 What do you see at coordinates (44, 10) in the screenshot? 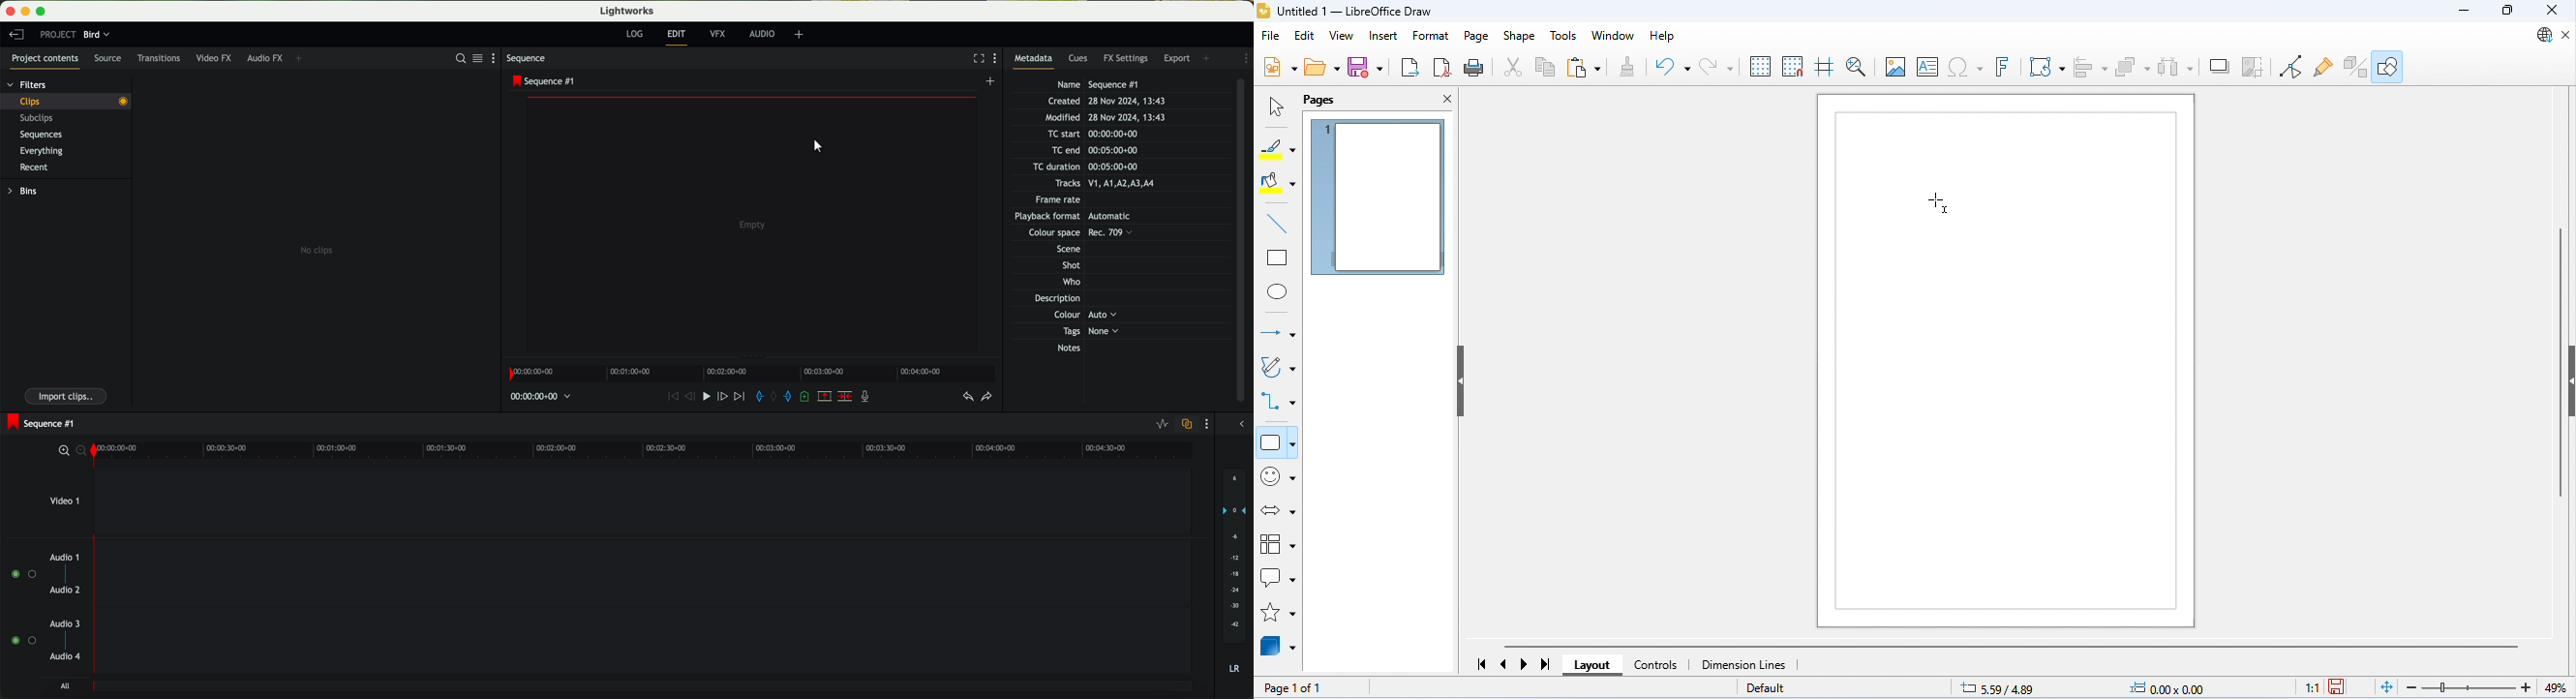
I see `maximize` at bounding box center [44, 10].